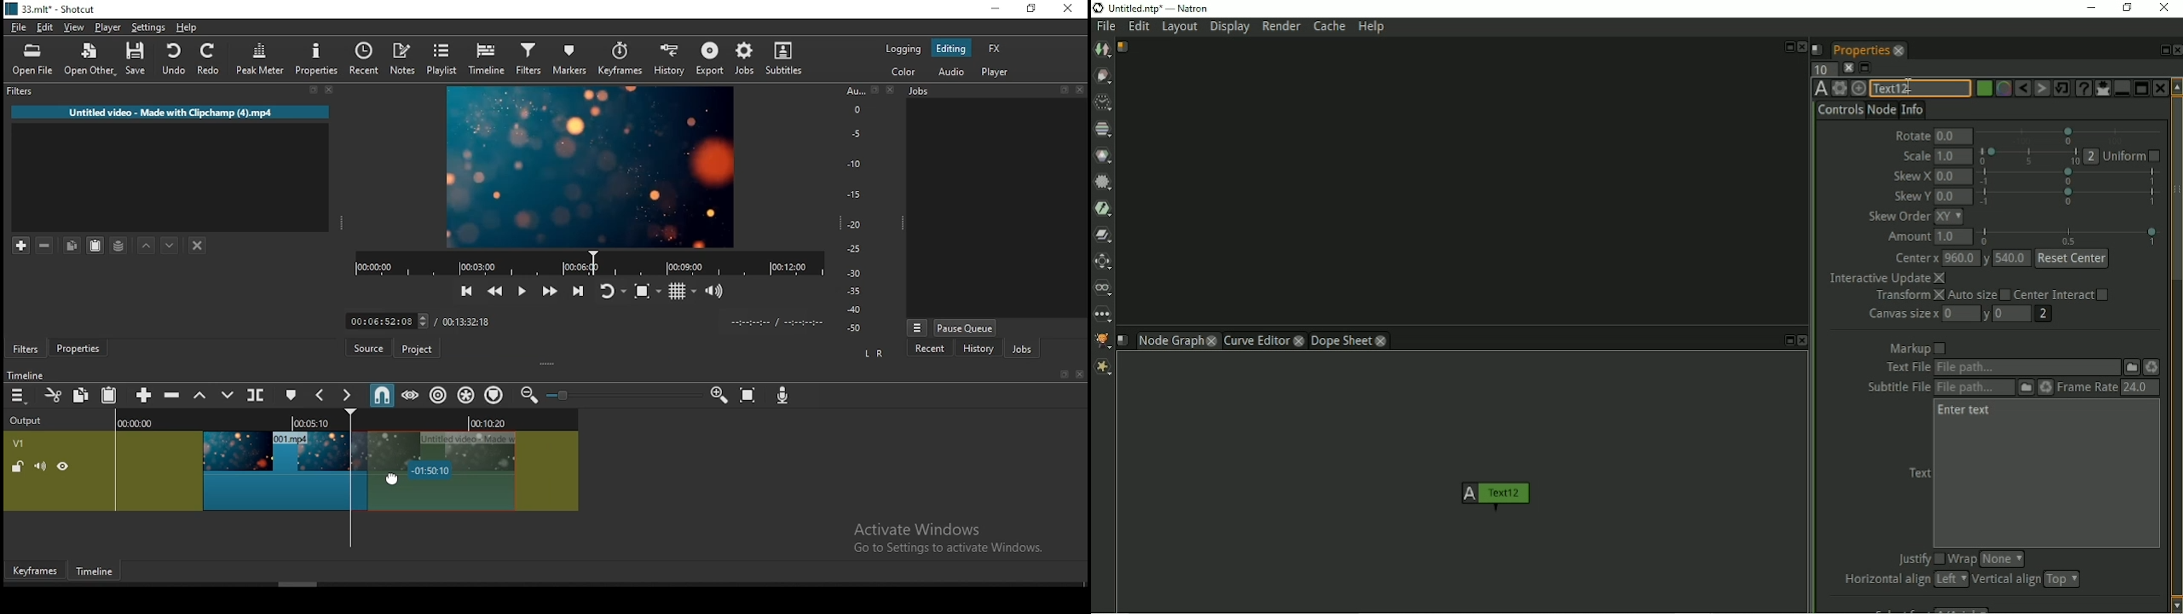  What do you see at coordinates (385, 396) in the screenshot?
I see `snap` at bounding box center [385, 396].